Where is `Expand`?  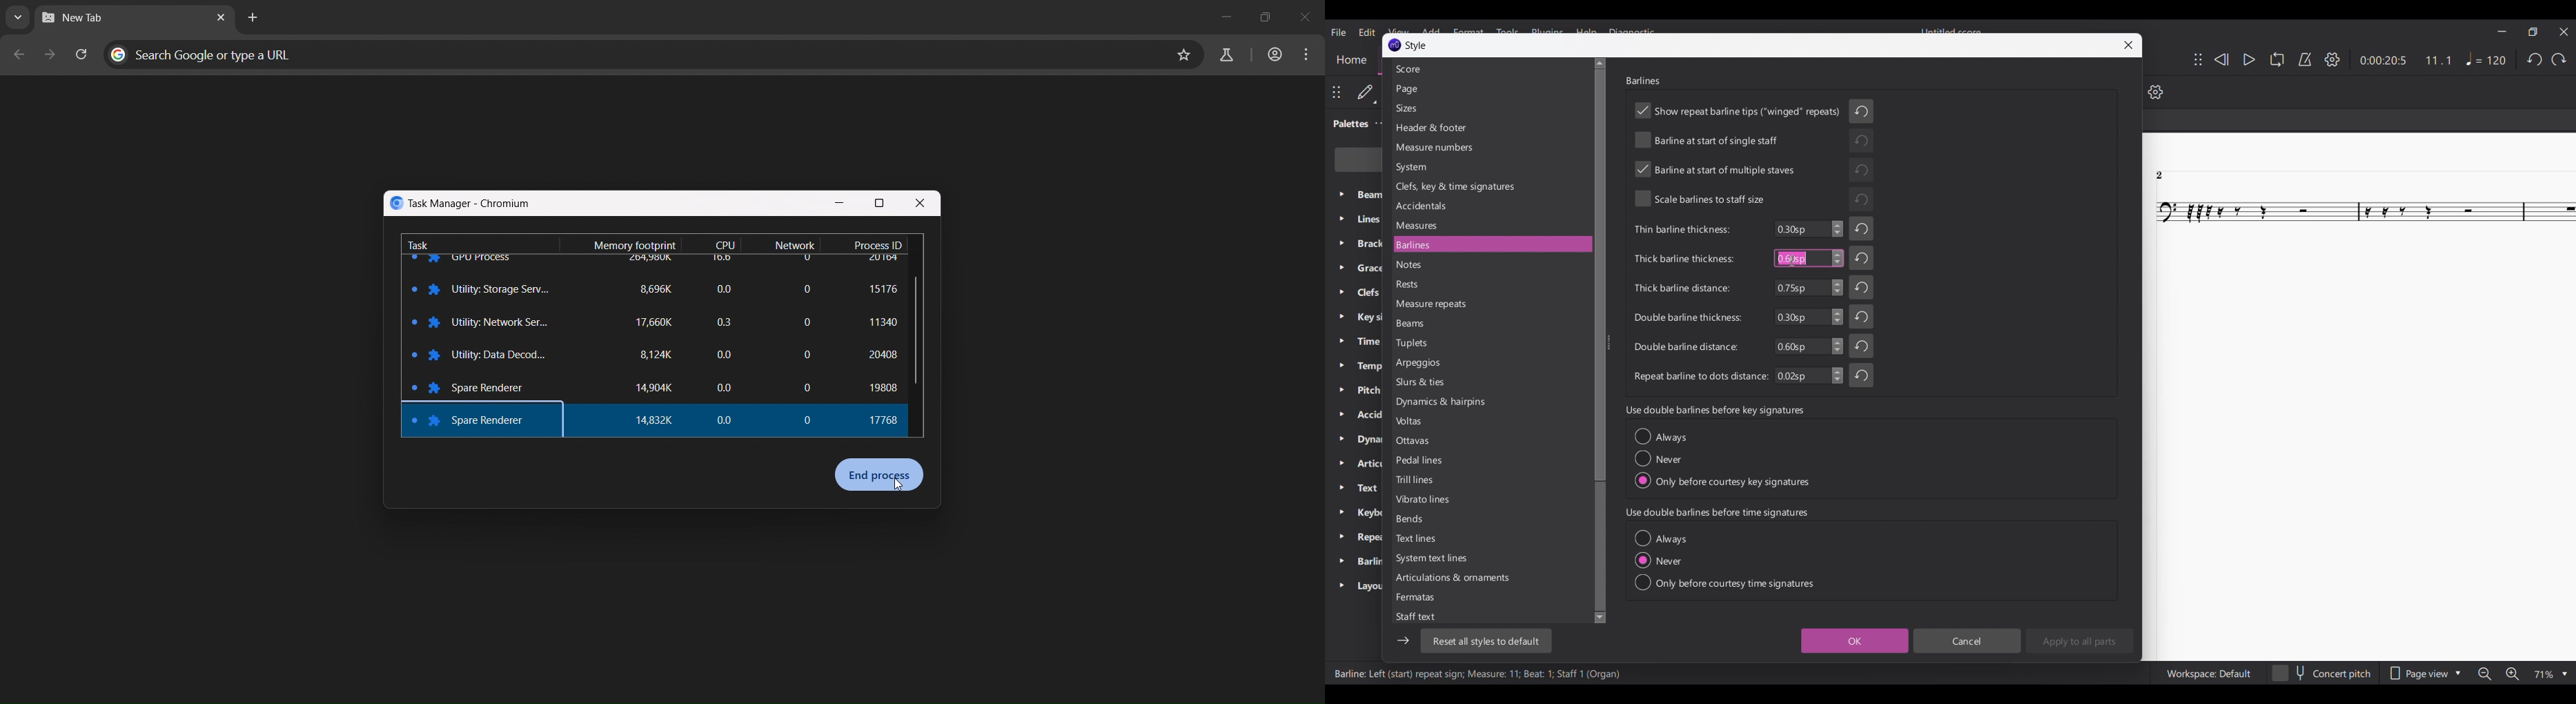
Expand is located at coordinates (1341, 390).